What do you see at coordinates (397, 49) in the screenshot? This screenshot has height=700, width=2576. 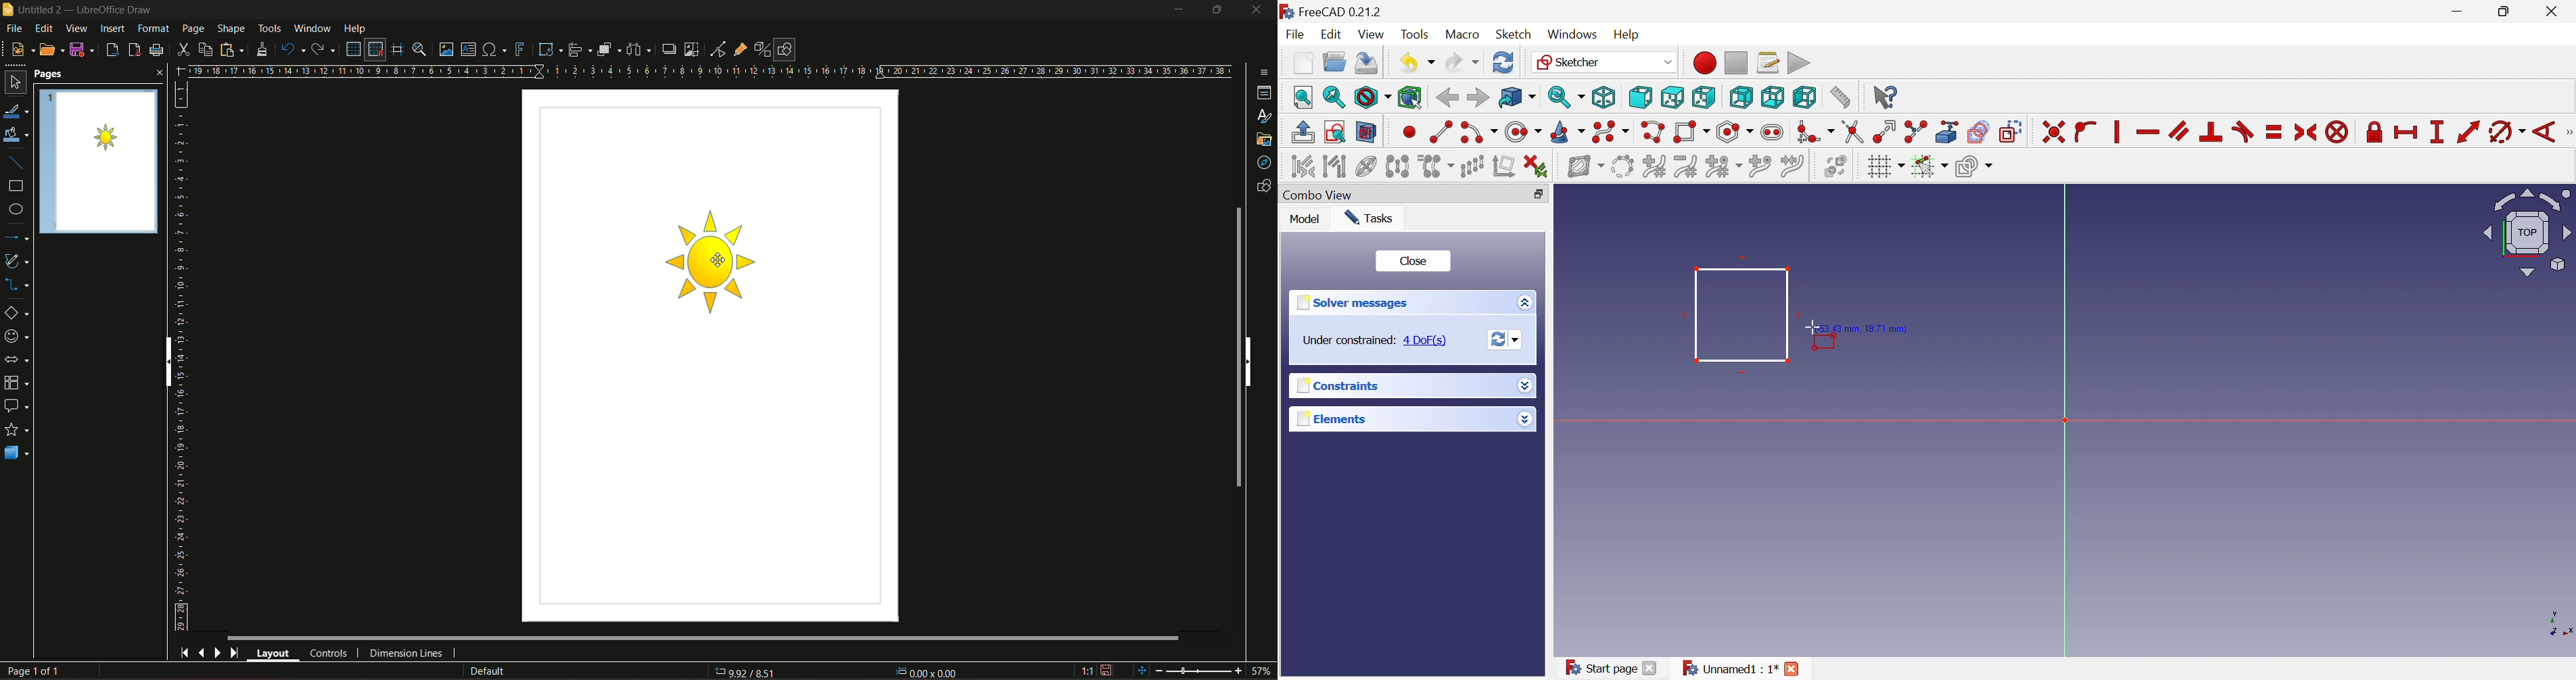 I see `helplines` at bounding box center [397, 49].